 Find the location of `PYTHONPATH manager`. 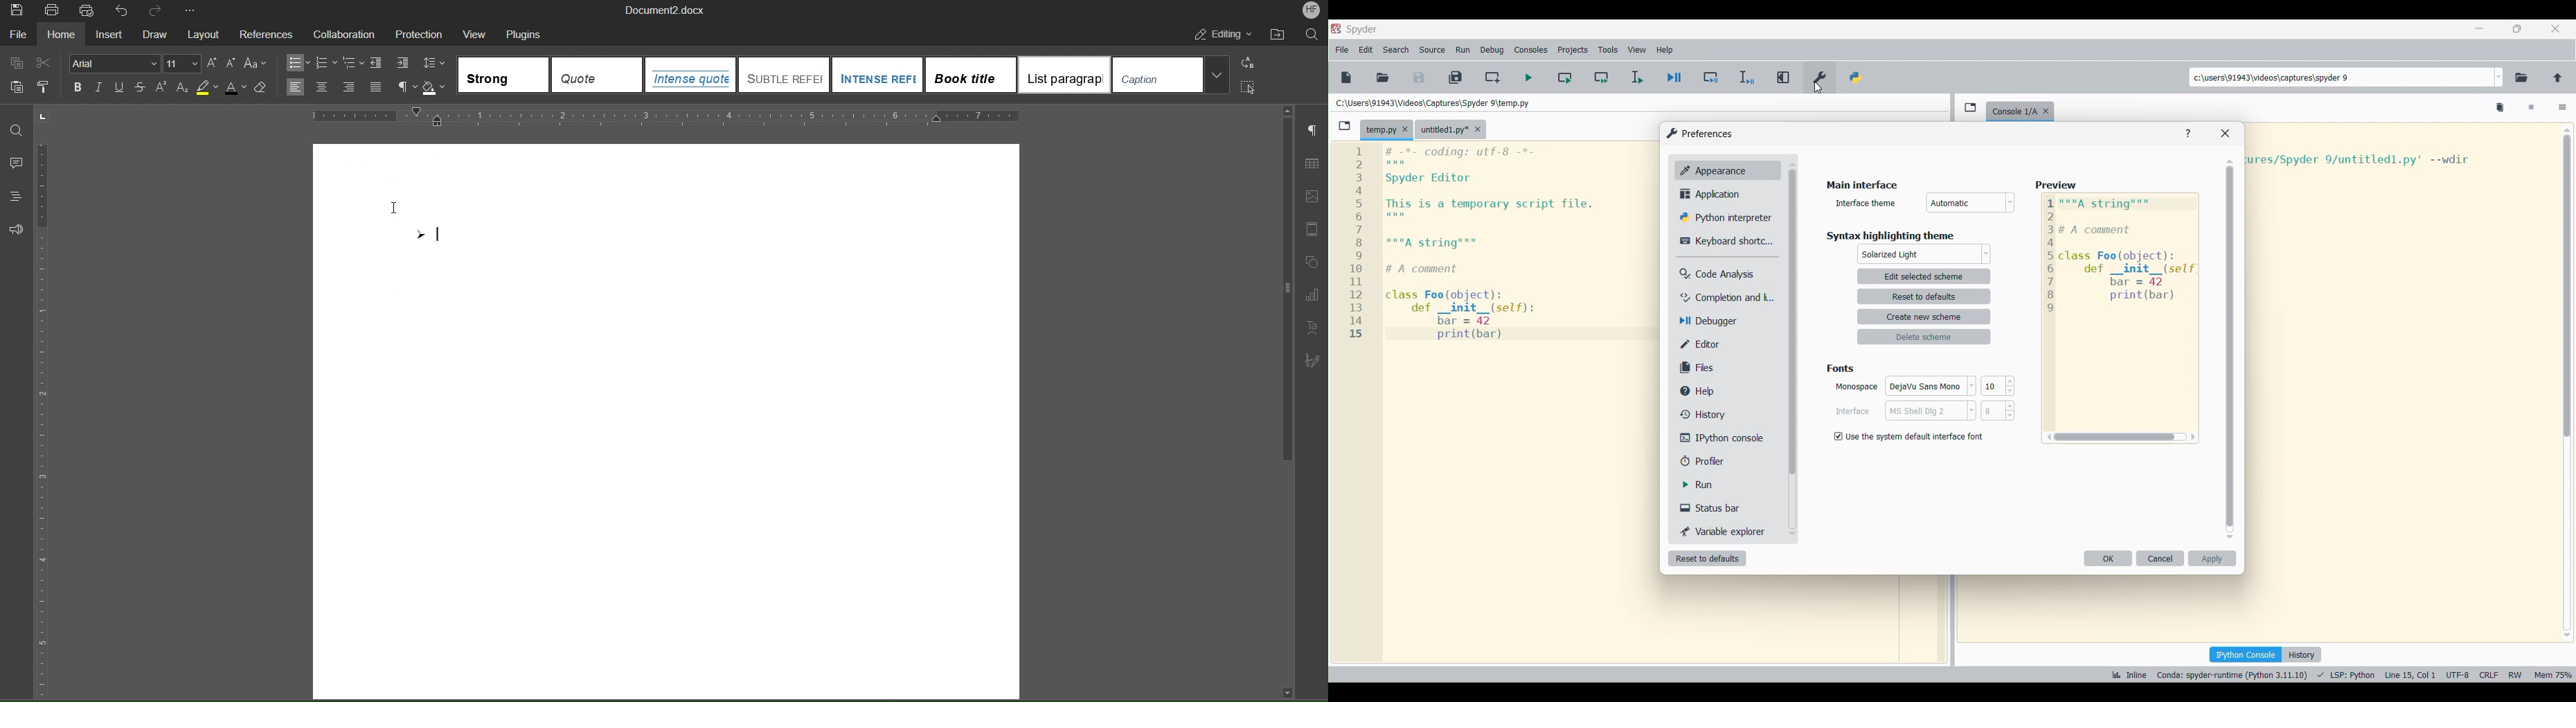

PYTHONPATH manager is located at coordinates (1856, 76).